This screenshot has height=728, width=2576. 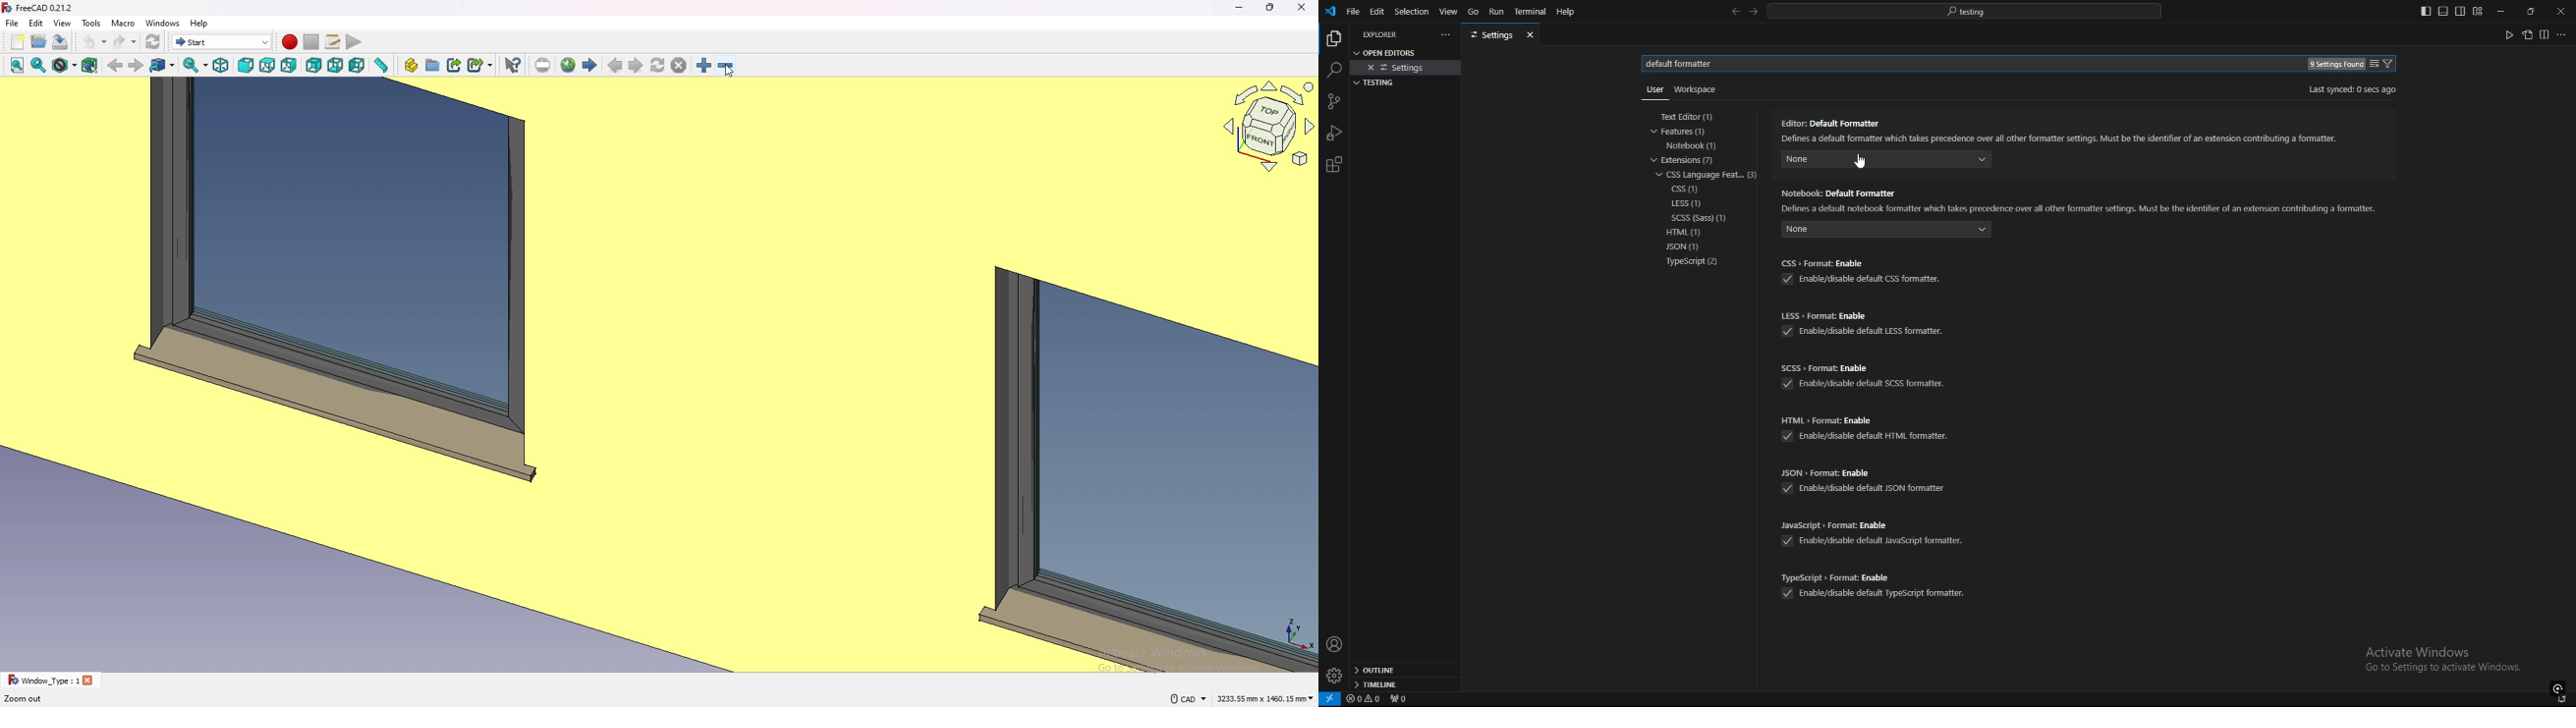 What do you see at coordinates (512, 65) in the screenshot?
I see `whats this?` at bounding box center [512, 65].